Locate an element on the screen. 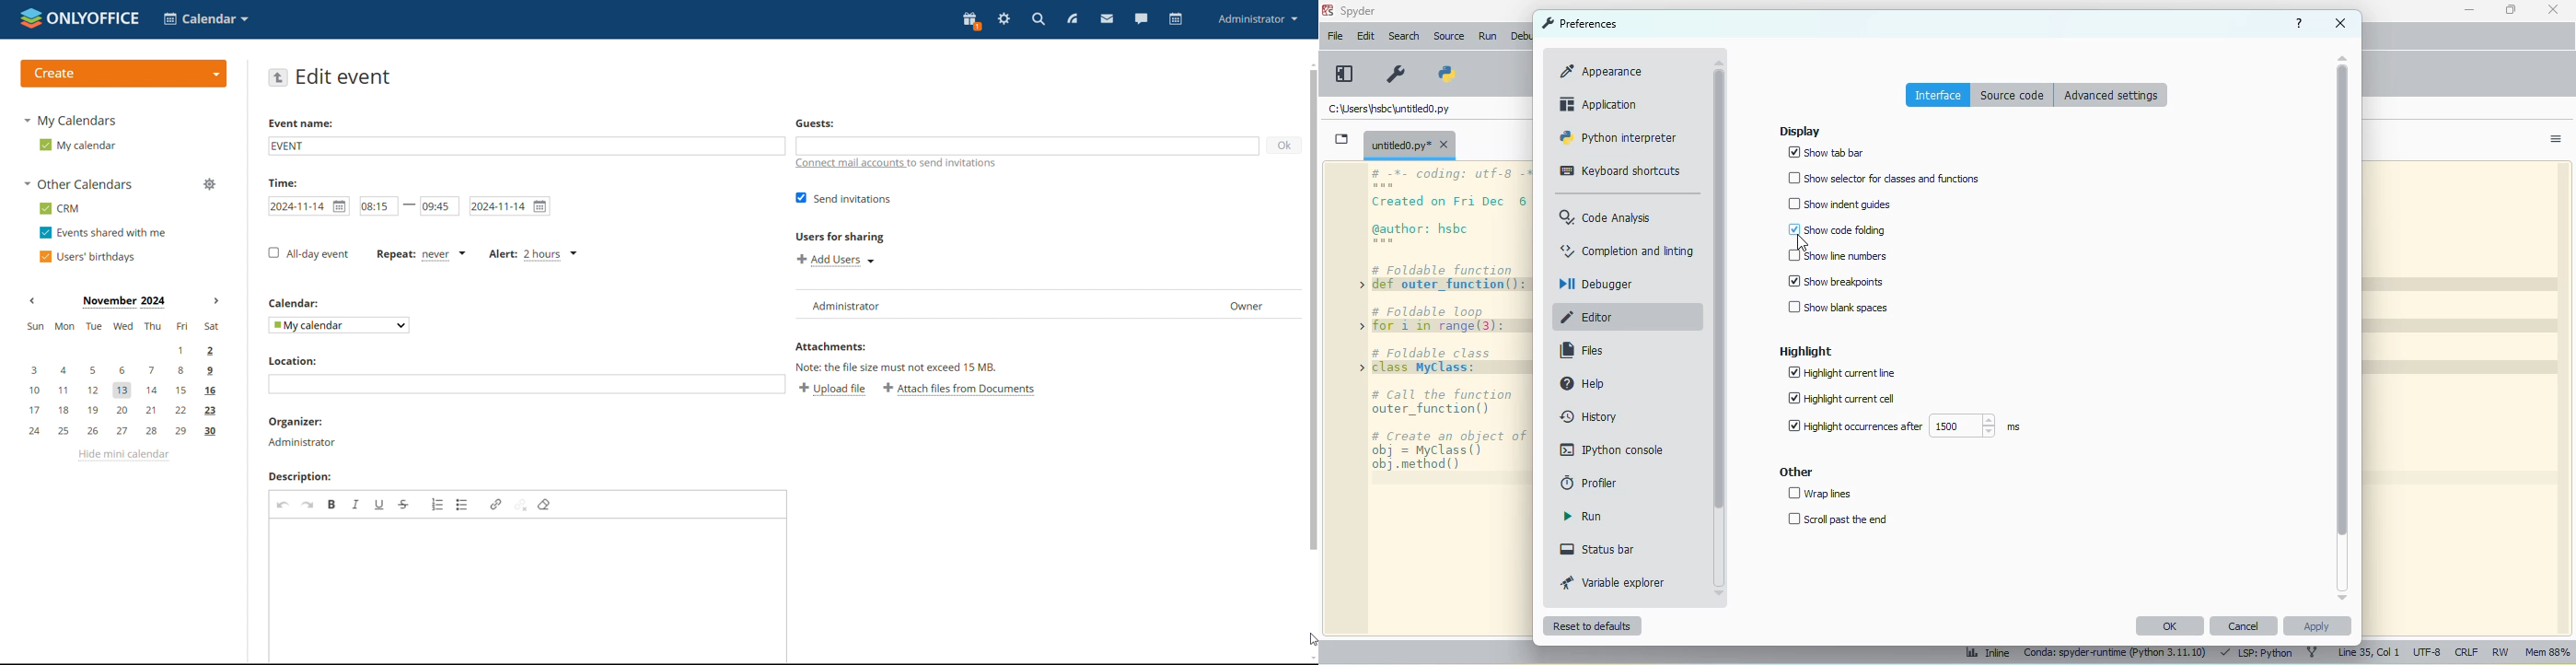 The width and height of the screenshot is (2576, 672). show breakpoints is located at coordinates (1836, 281).